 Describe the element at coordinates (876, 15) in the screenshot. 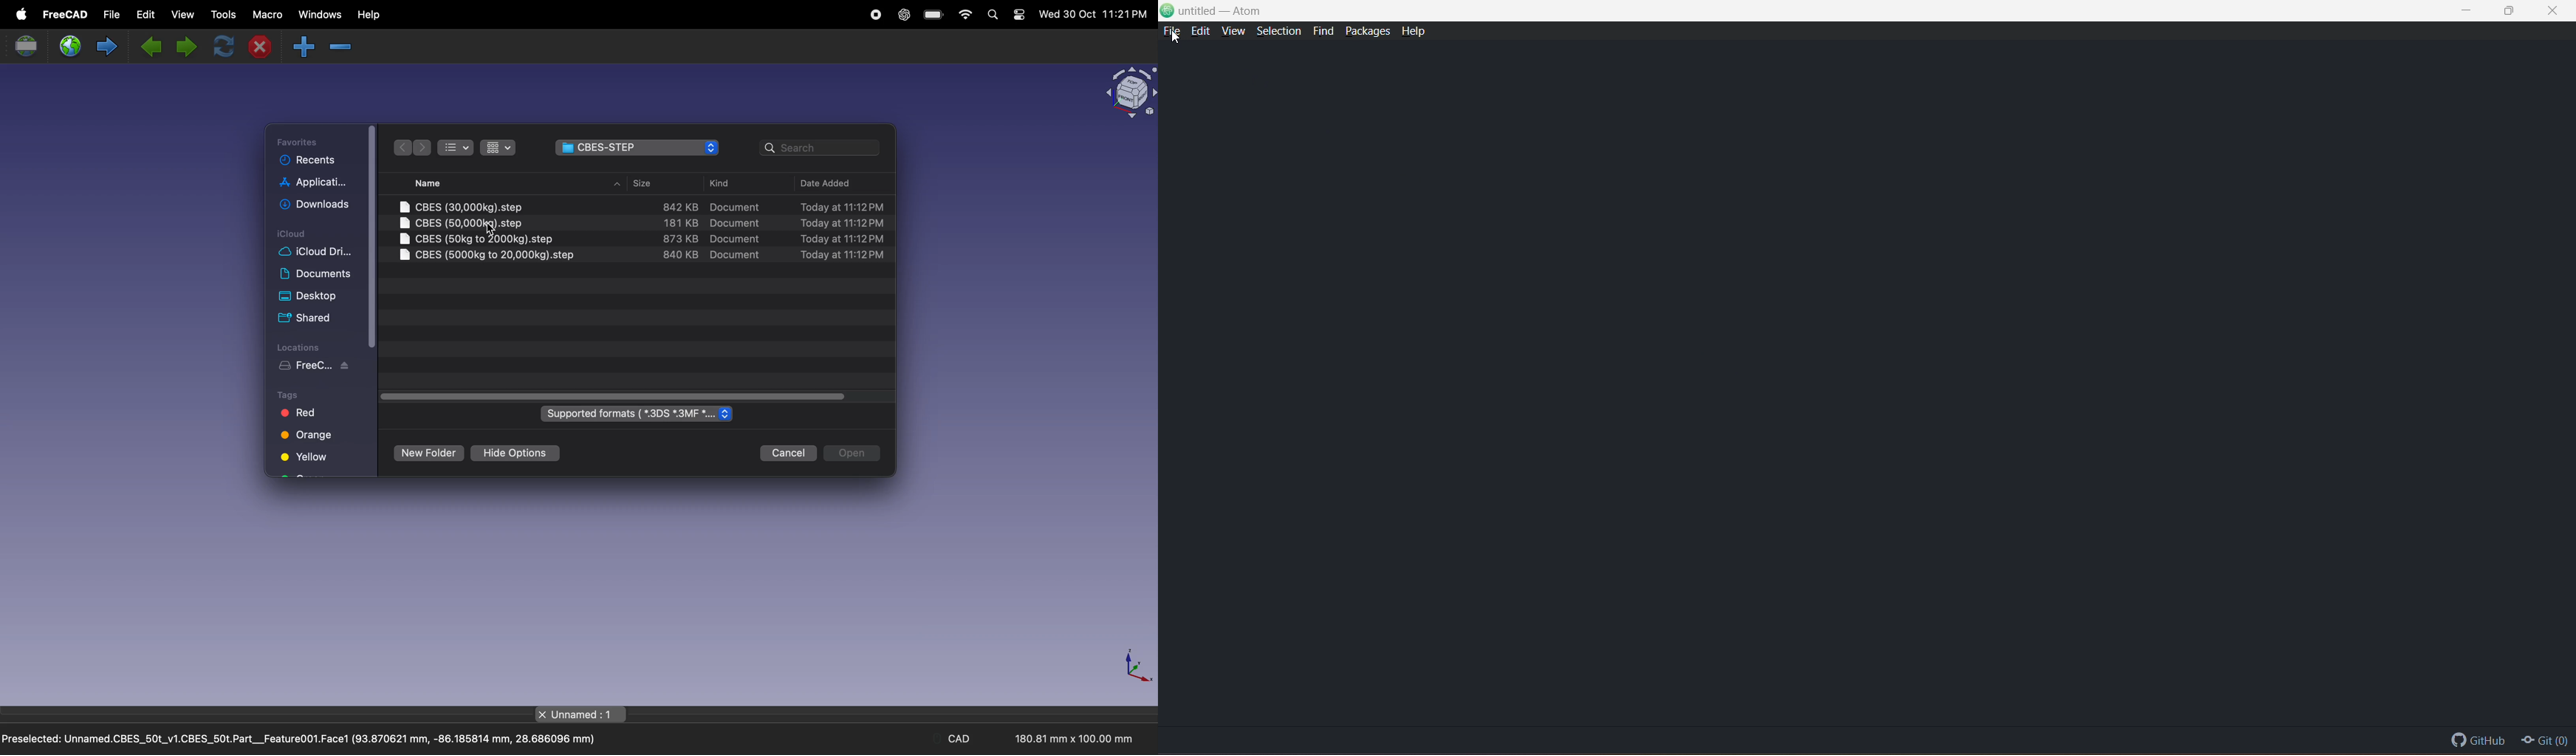

I see `record` at that location.